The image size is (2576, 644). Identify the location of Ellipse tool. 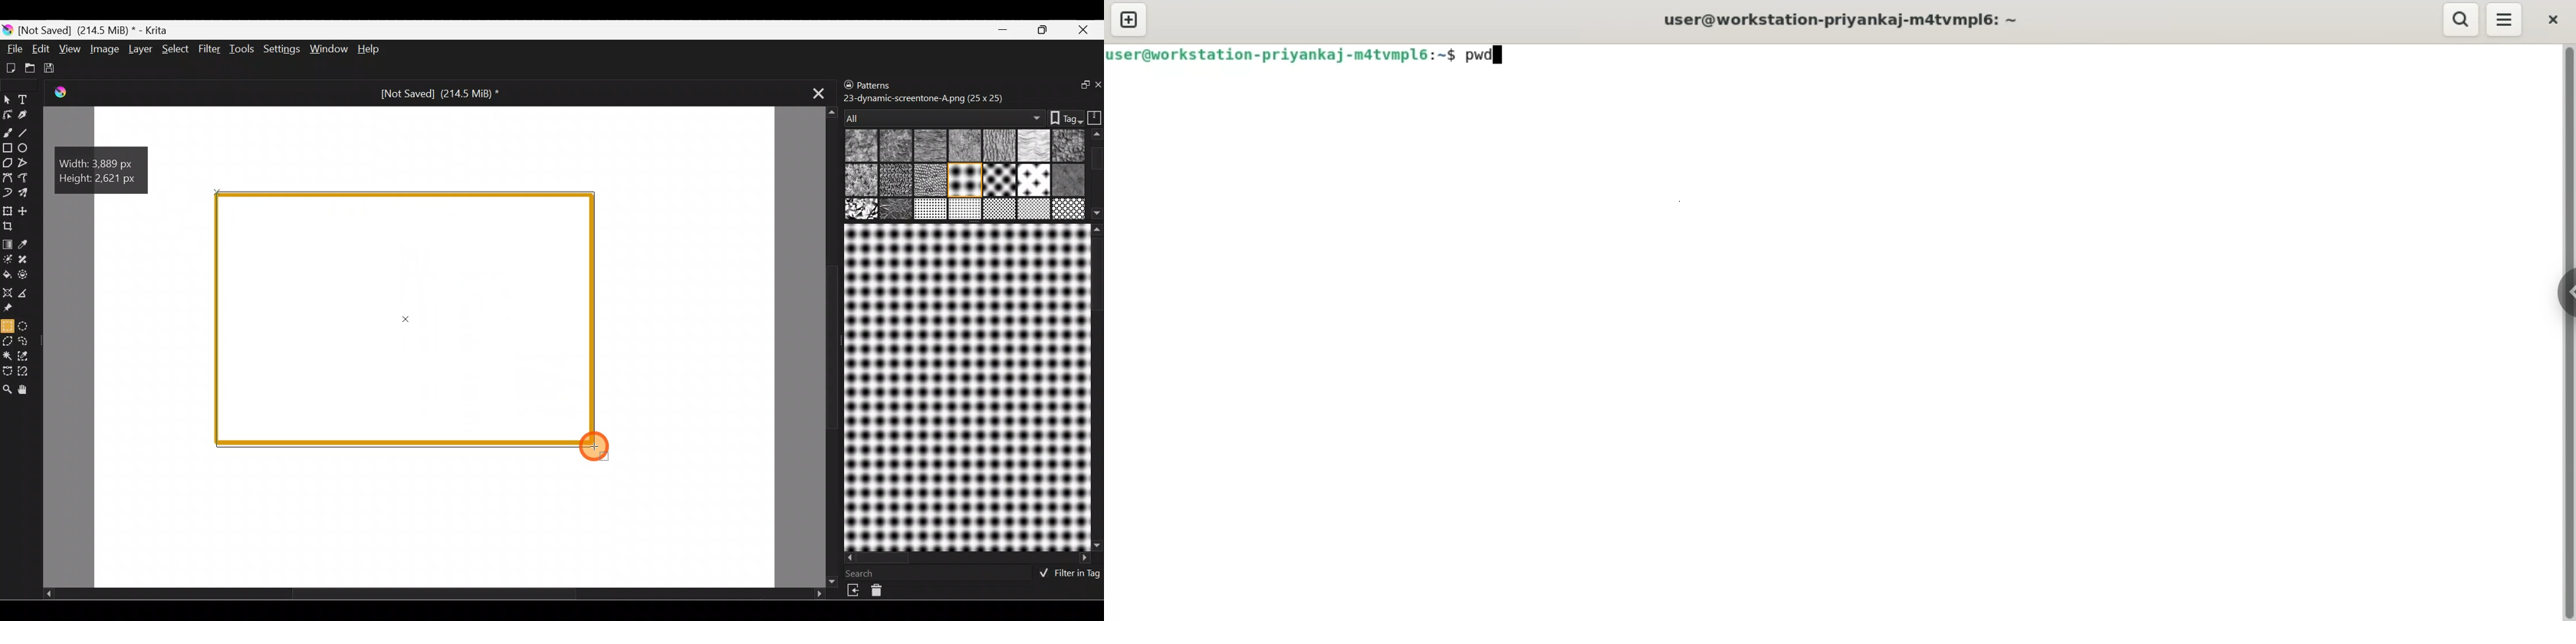
(28, 148).